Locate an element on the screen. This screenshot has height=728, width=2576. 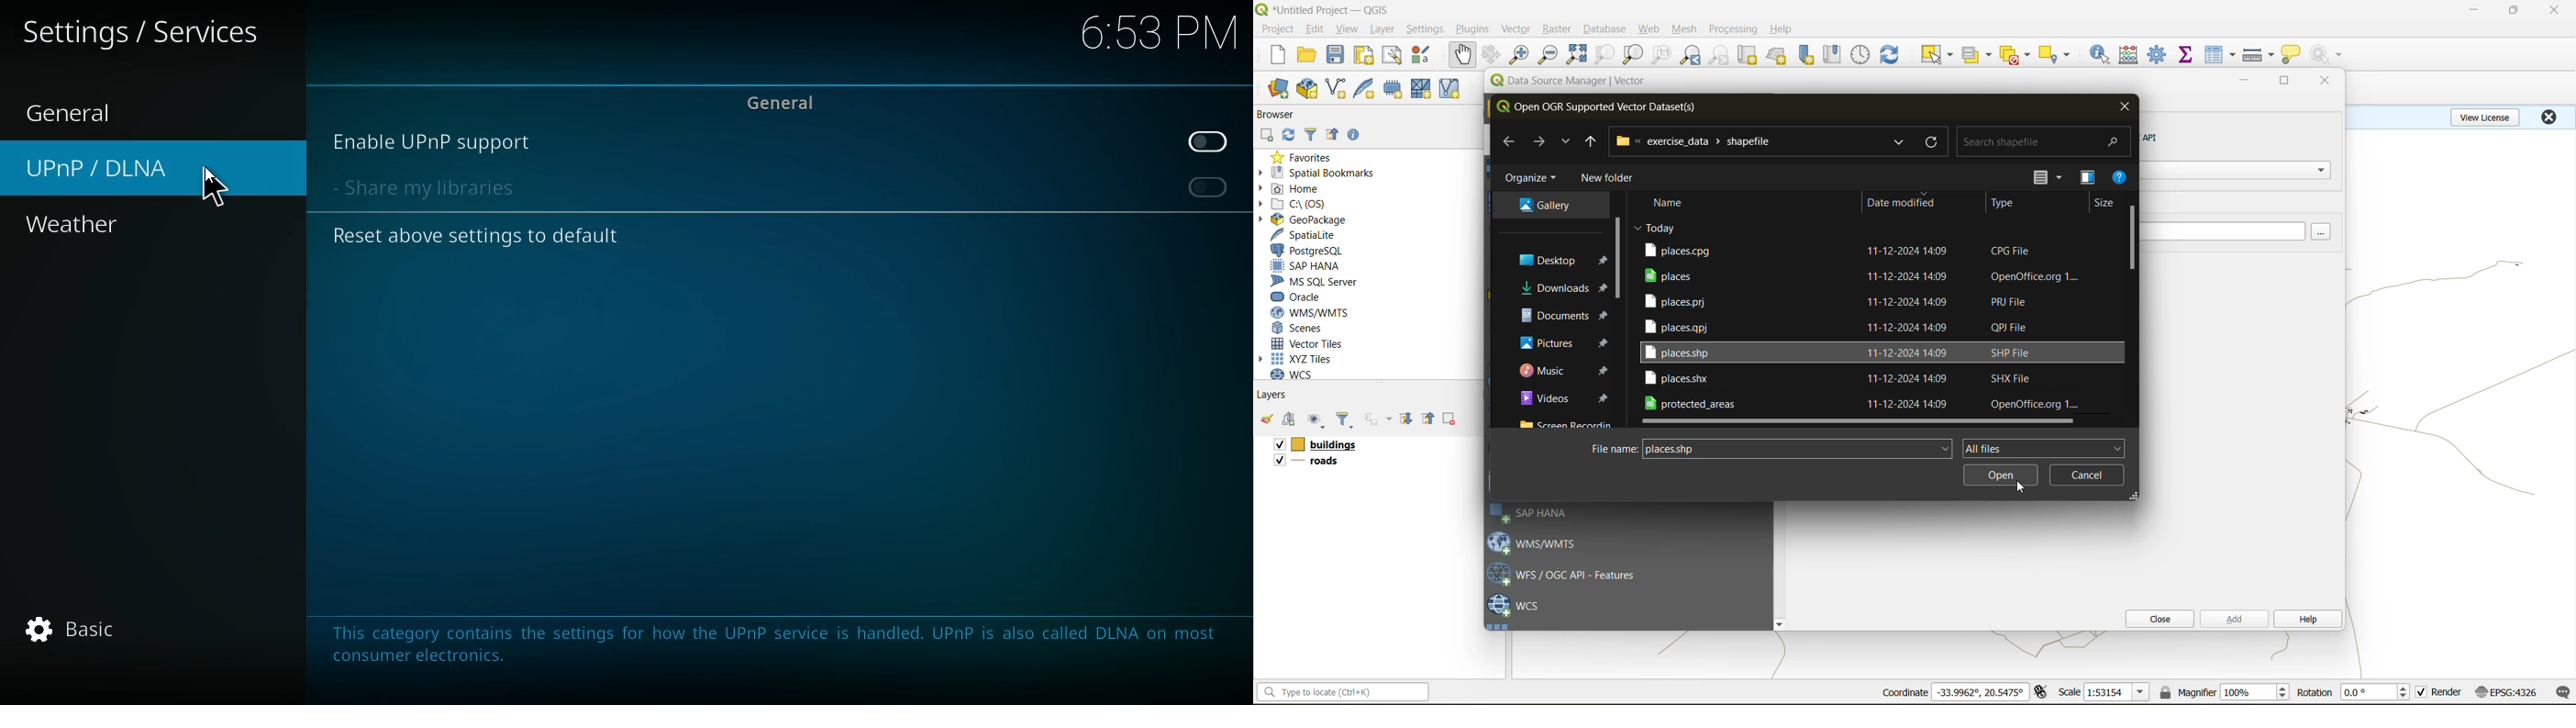
select value is located at coordinates (1980, 57).